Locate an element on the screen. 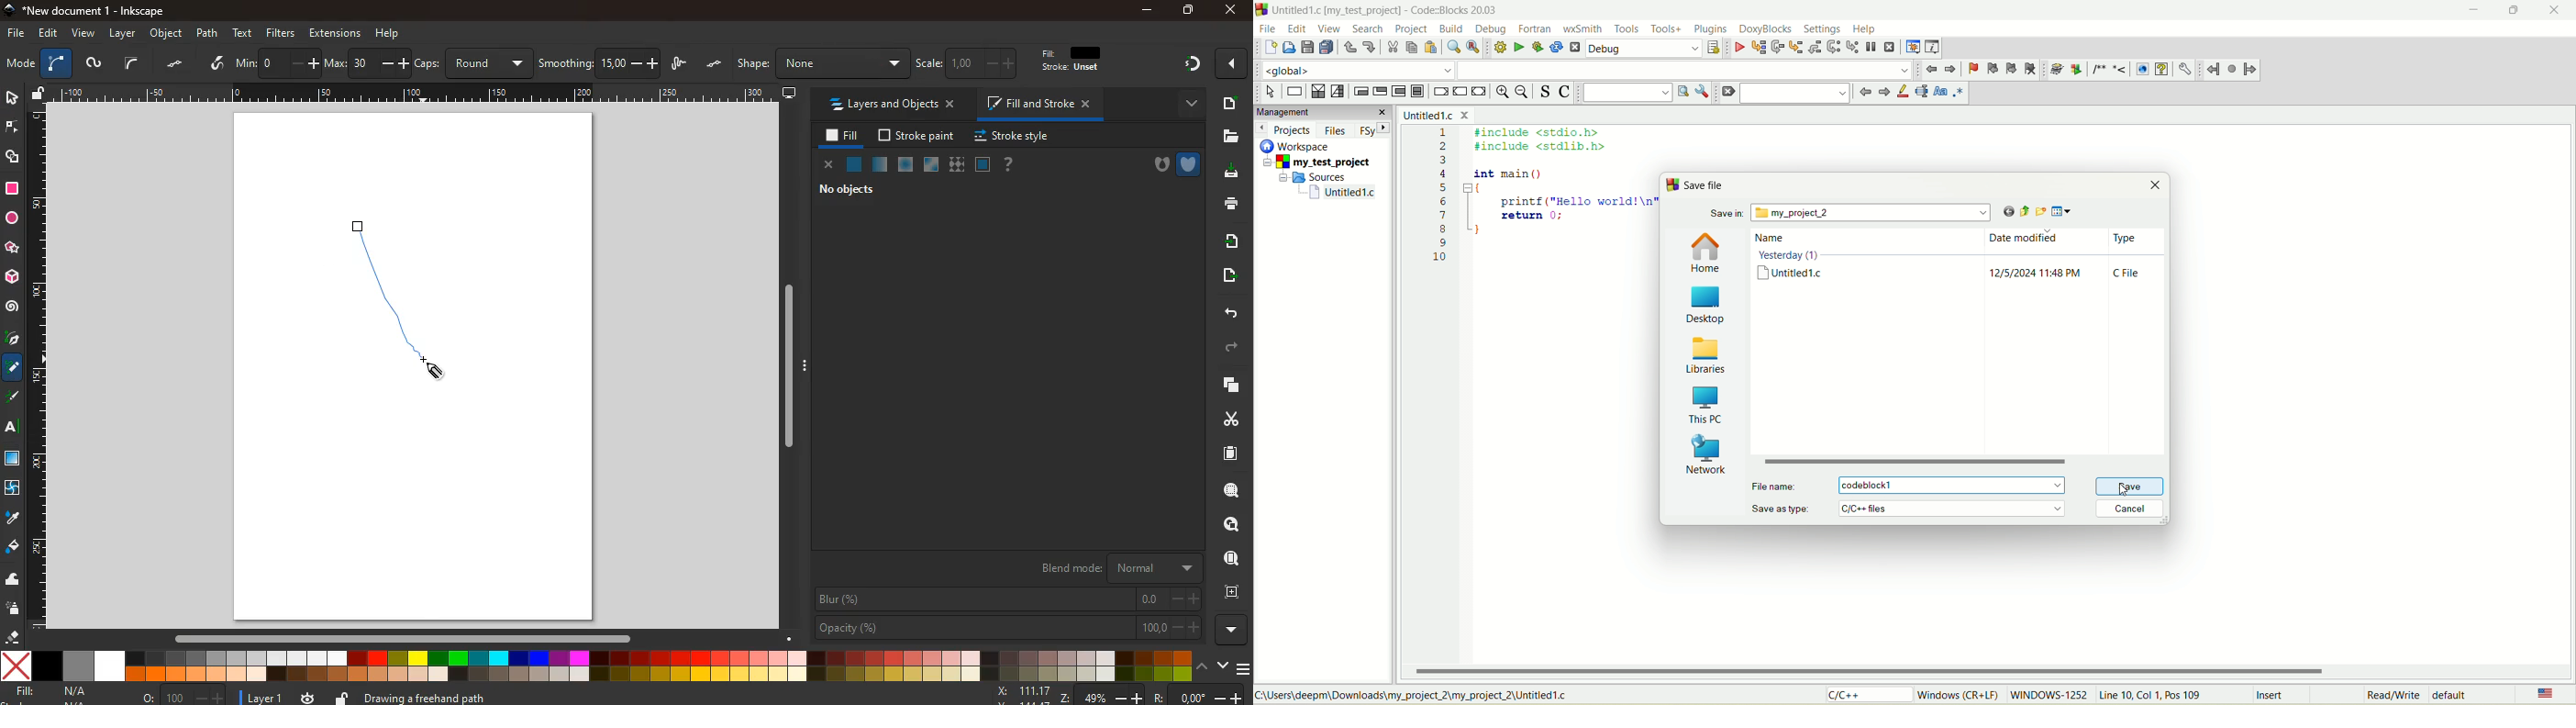 This screenshot has width=2576, height=728. build and run is located at coordinates (1539, 48).